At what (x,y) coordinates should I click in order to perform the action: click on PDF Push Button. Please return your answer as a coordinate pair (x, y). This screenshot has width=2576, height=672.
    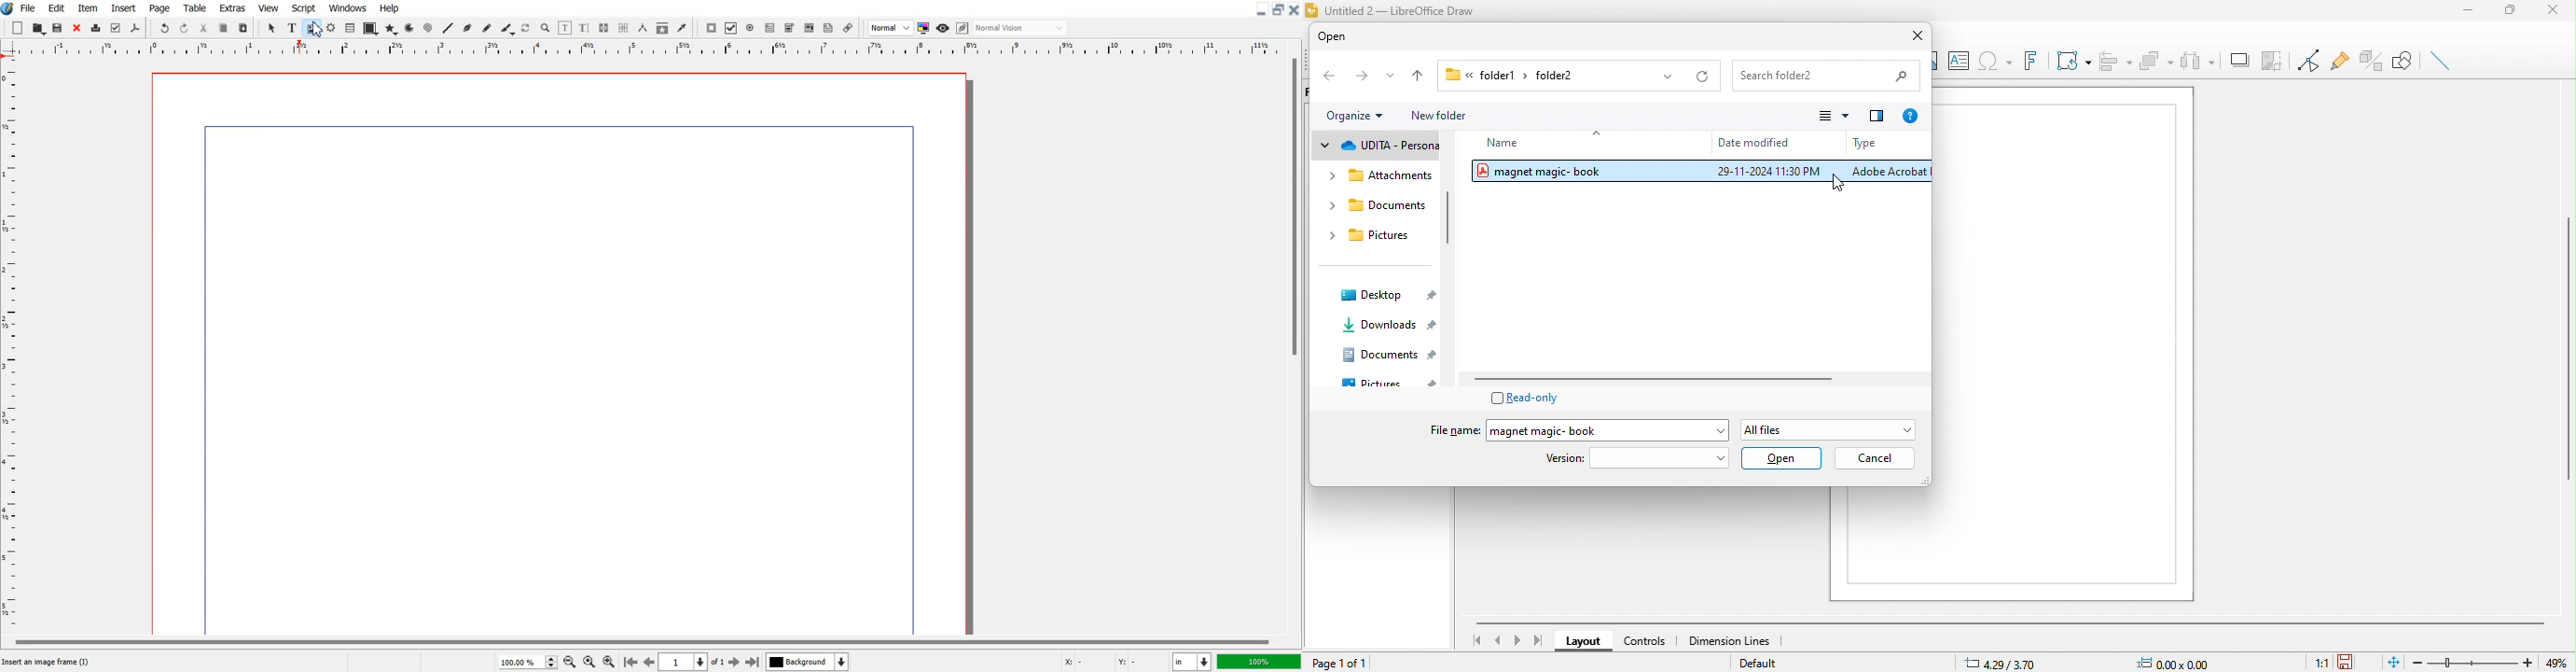
    Looking at the image, I should click on (712, 28).